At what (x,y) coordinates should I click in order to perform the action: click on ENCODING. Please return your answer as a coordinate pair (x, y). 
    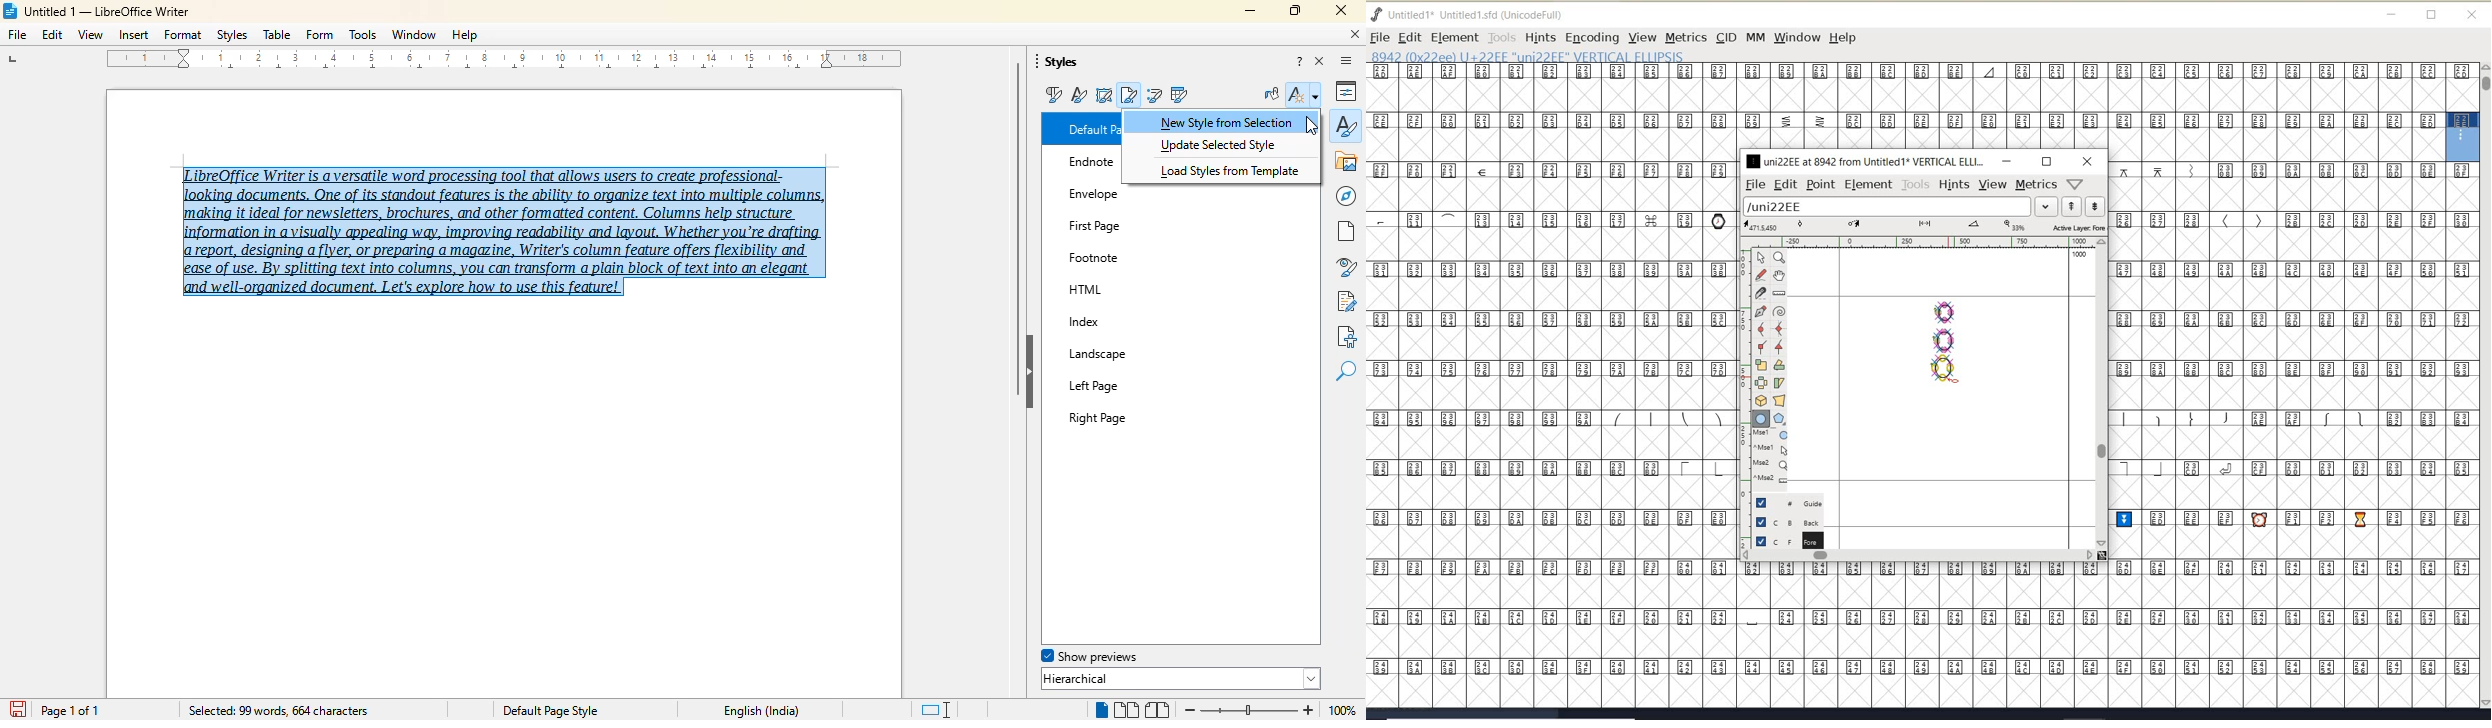
    Looking at the image, I should click on (1592, 38).